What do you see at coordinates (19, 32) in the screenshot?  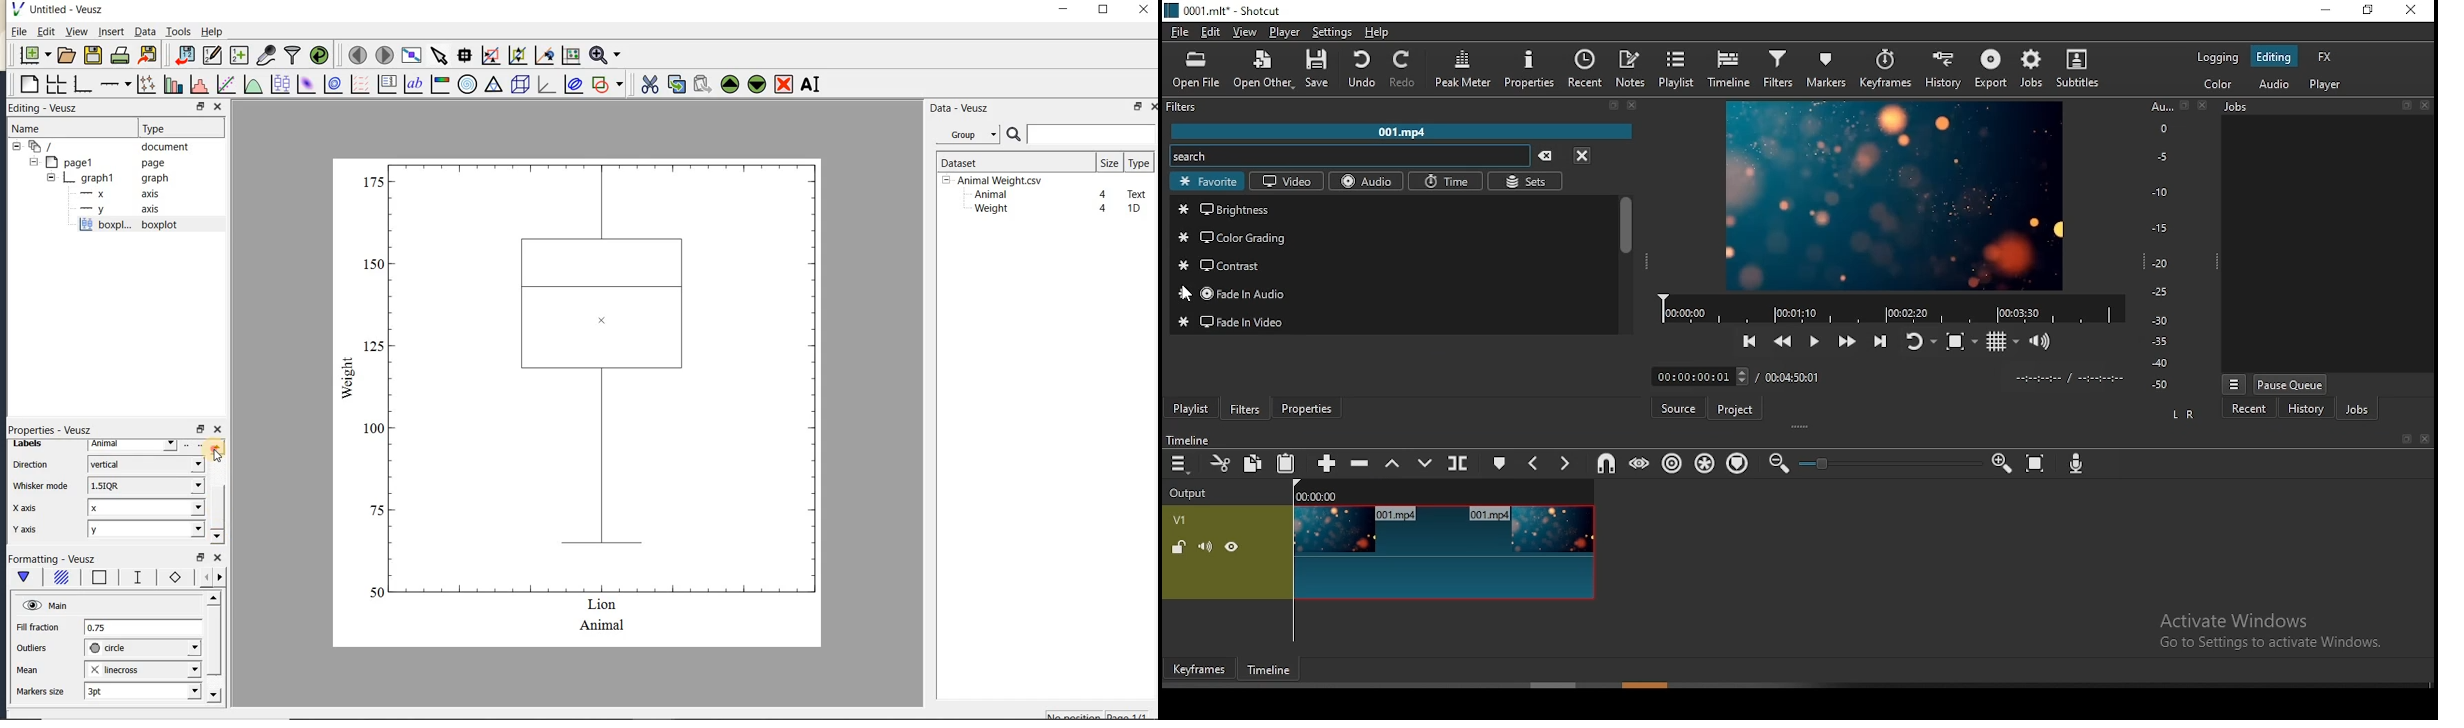 I see `File` at bounding box center [19, 32].